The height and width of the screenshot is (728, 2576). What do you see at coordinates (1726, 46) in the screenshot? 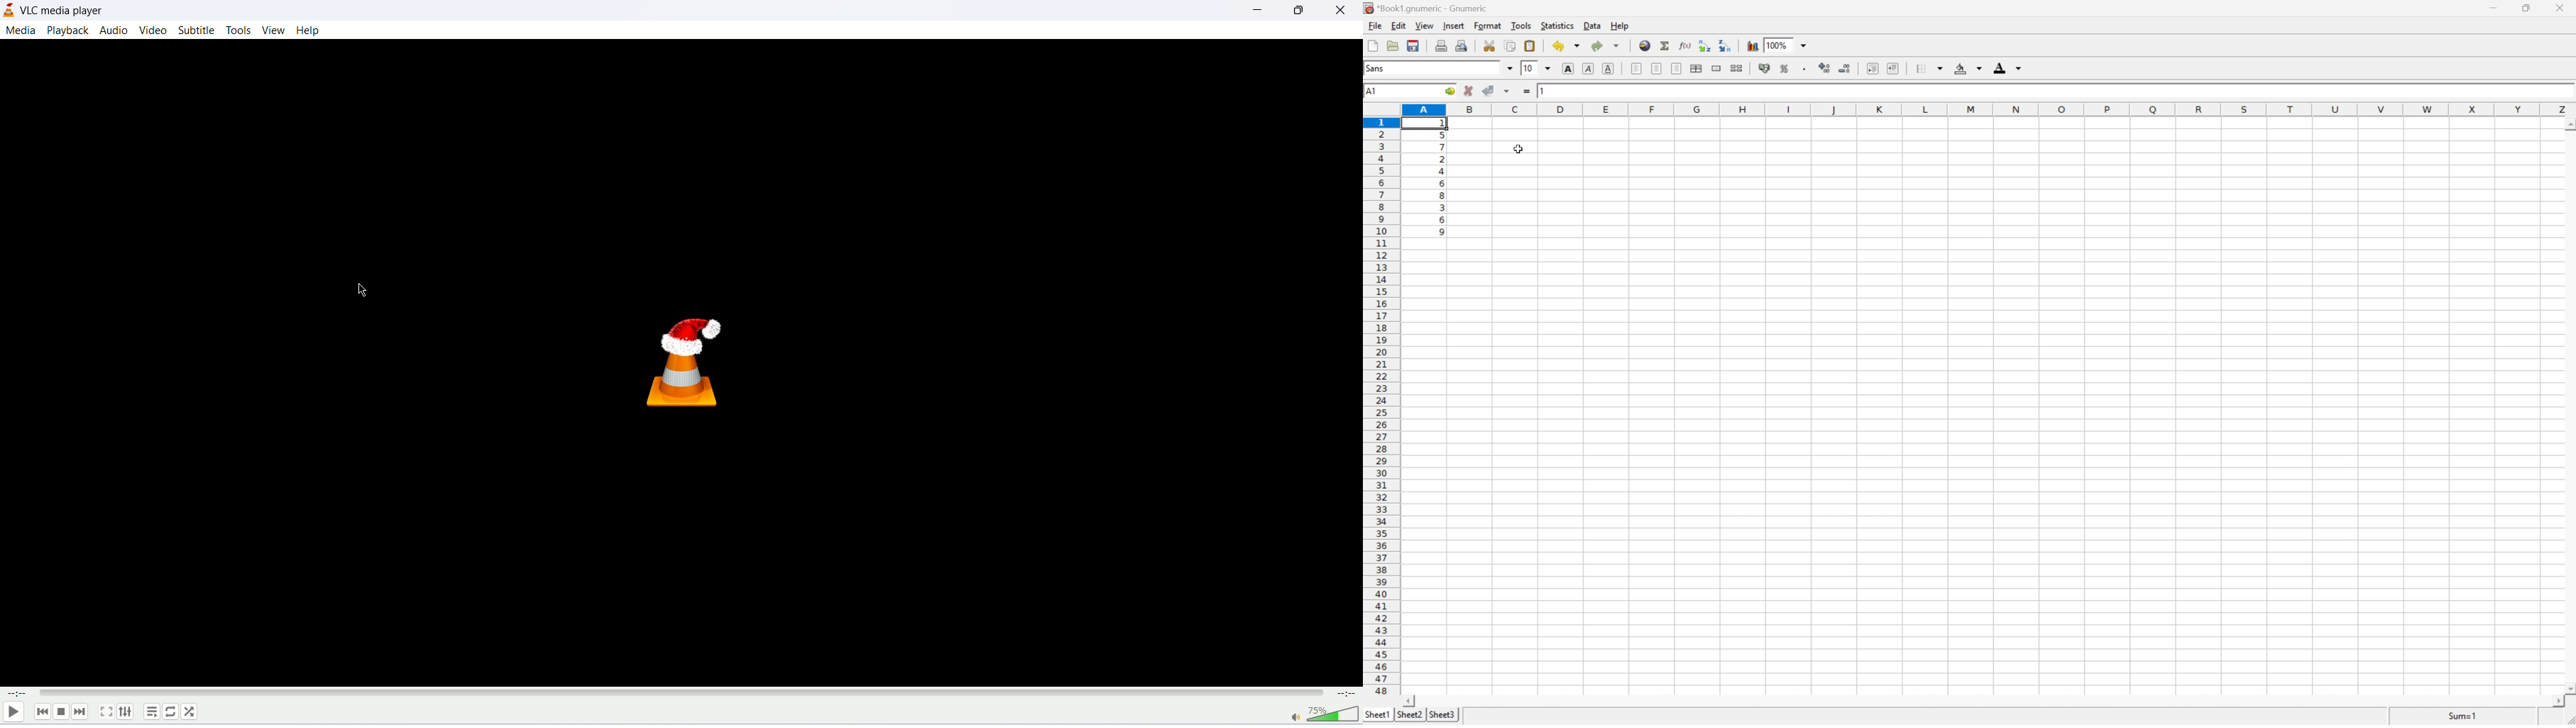
I see `Sort the selected region in descending order based on the first column selected` at bounding box center [1726, 46].